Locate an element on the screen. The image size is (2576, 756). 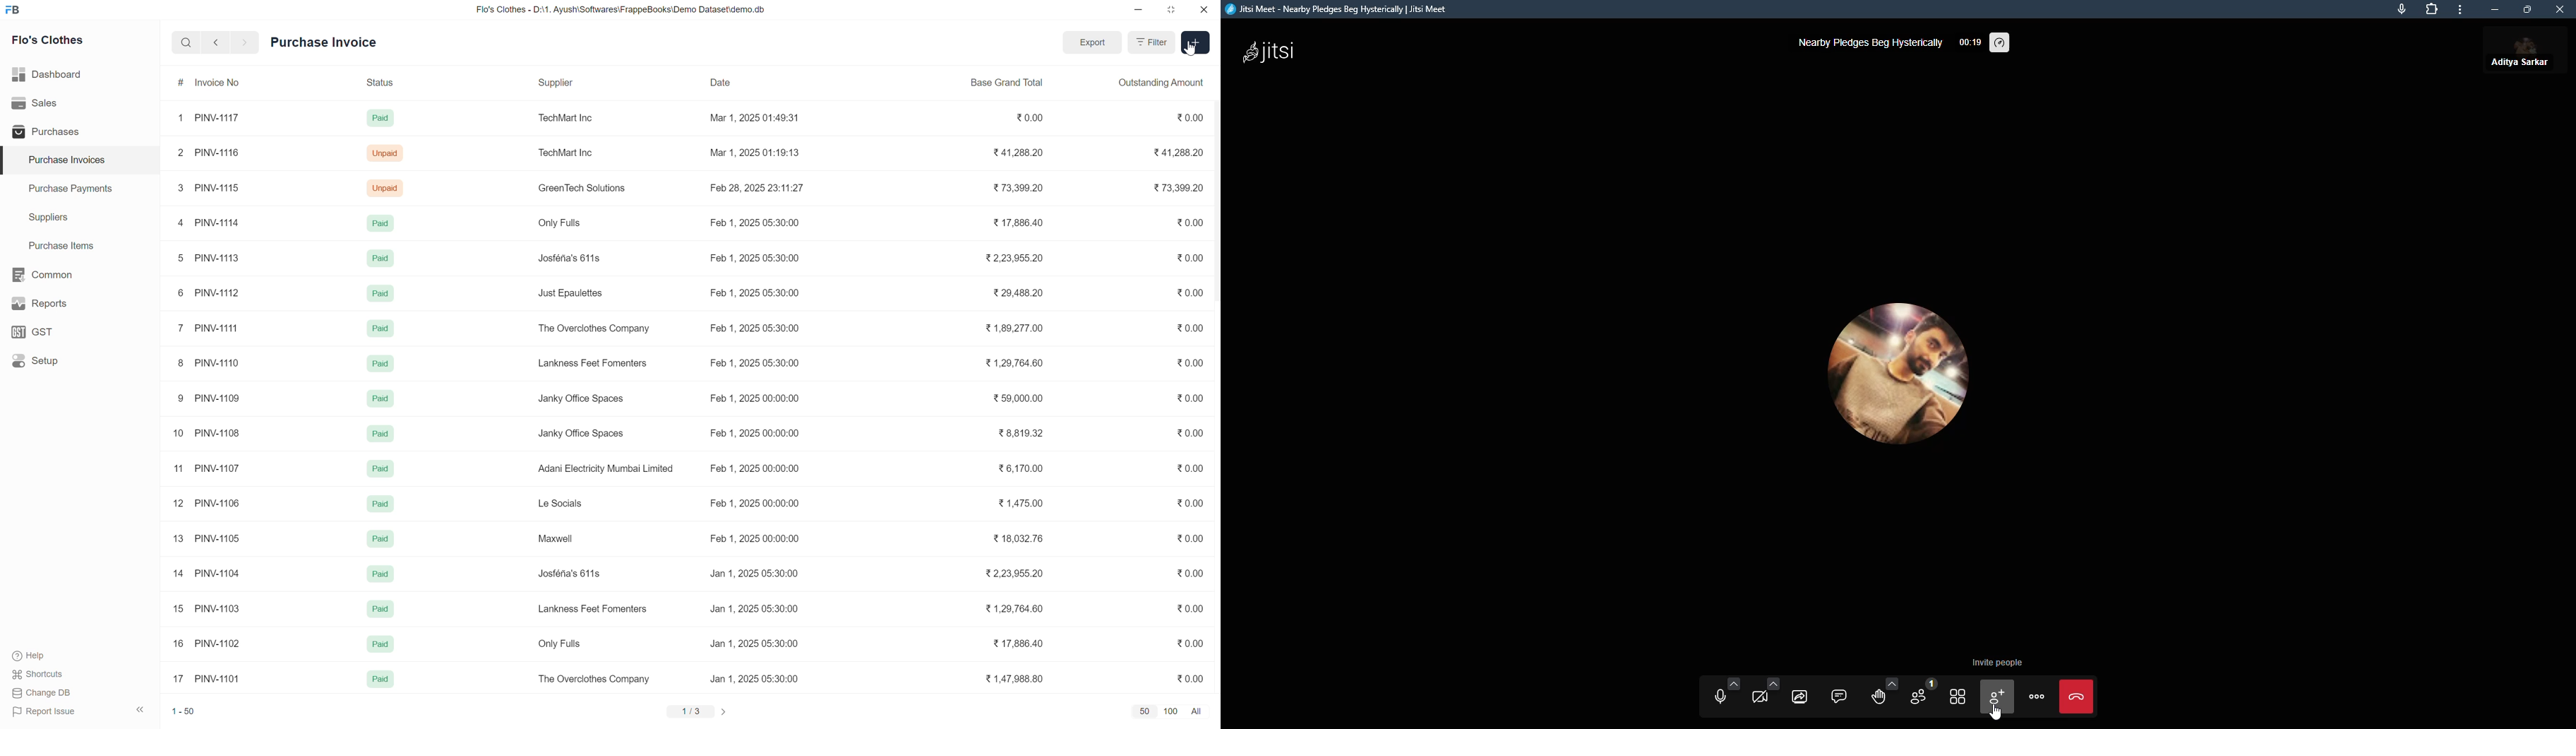
0.00 is located at coordinates (1190, 292).